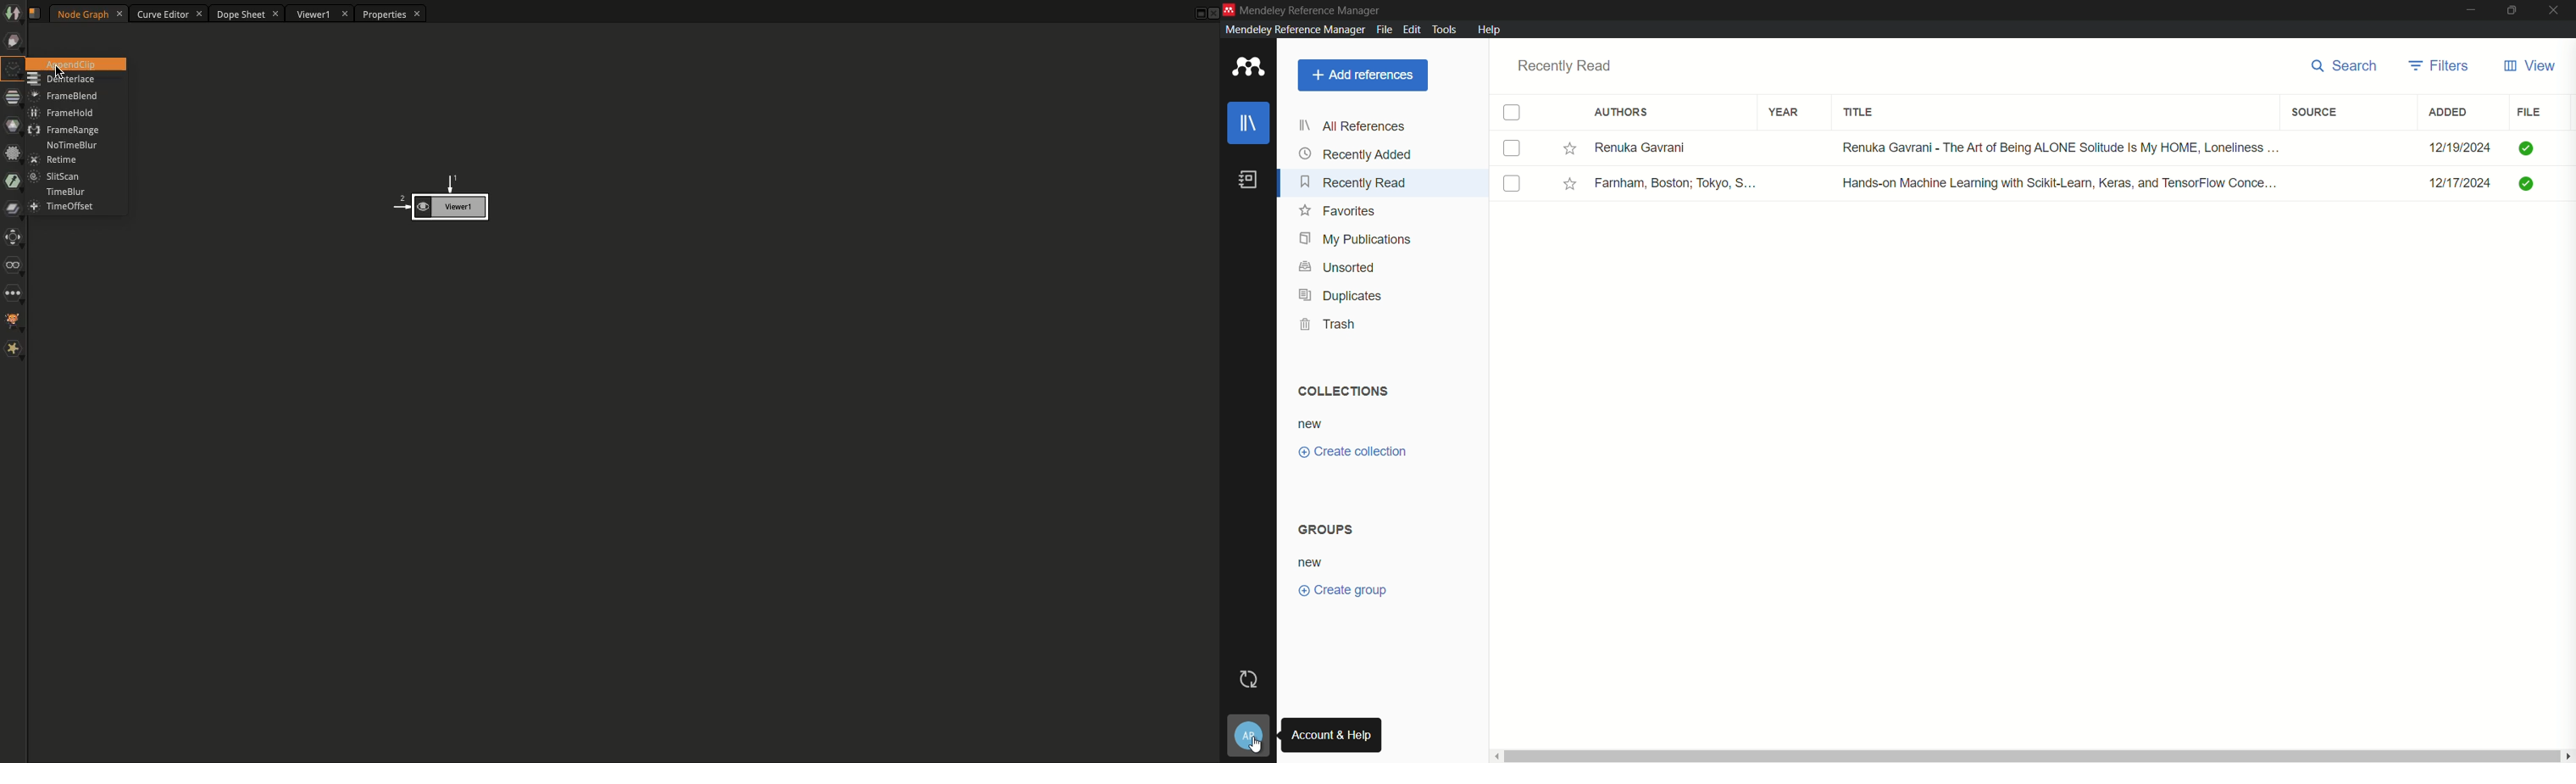  Describe the element at coordinates (1248, 679) in the screenshot. I see `sync` at that location.